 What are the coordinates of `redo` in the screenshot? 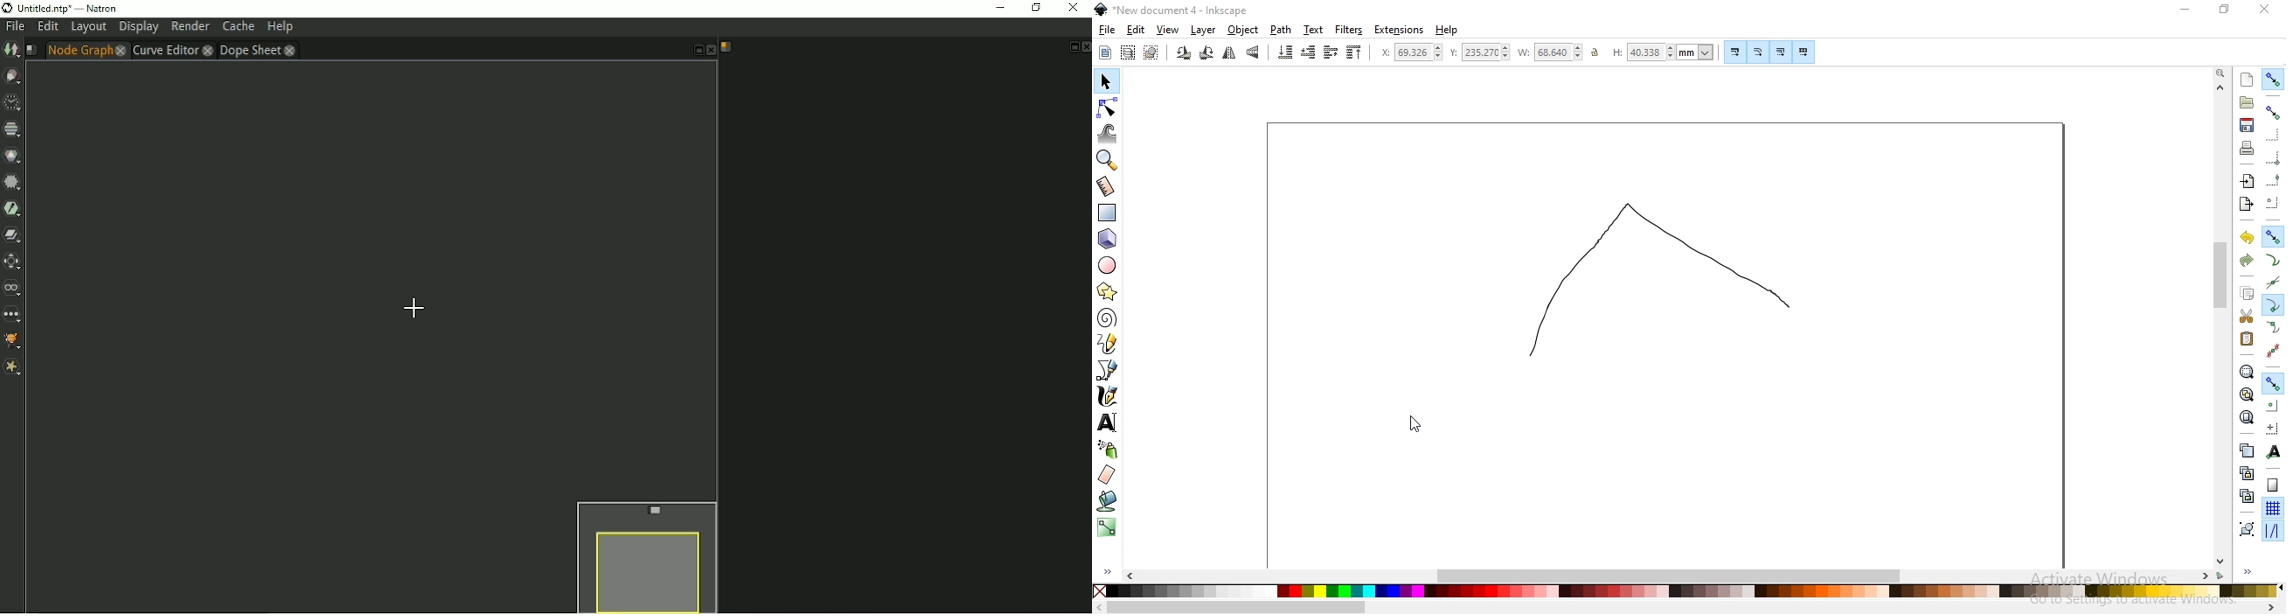 It's located at (2247, 261).